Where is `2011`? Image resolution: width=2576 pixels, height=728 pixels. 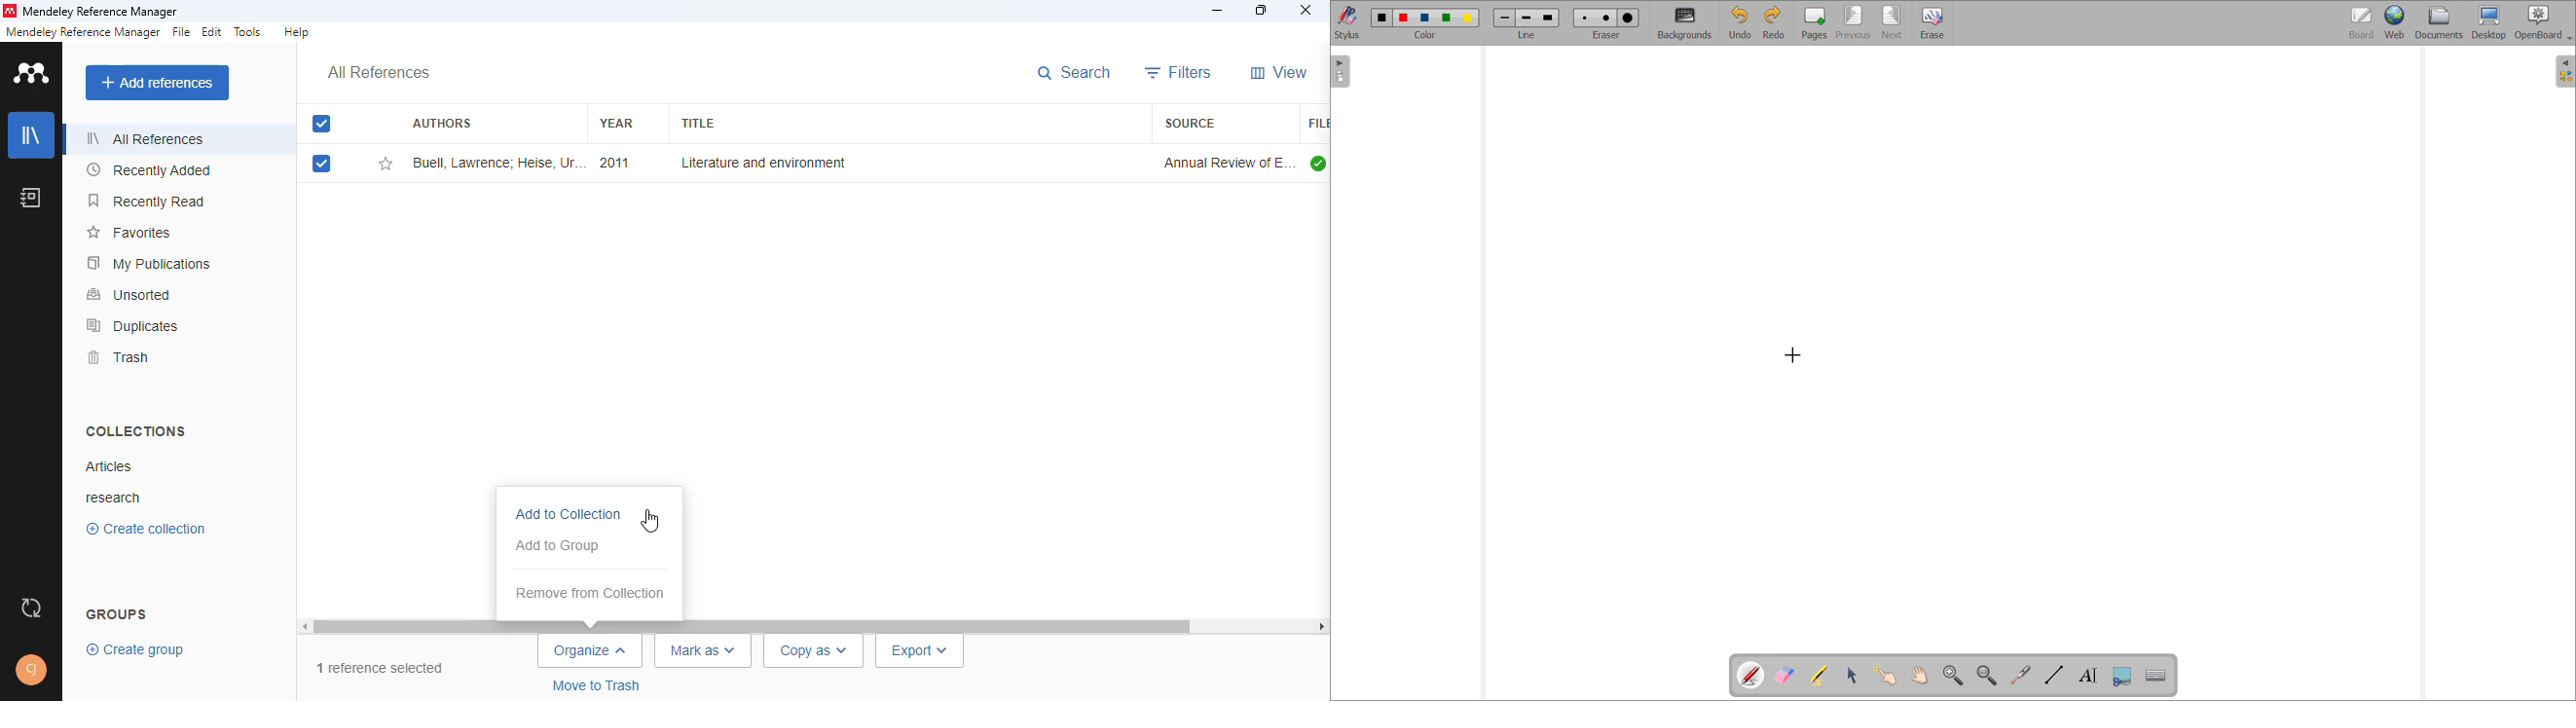 2011 is located at coordinates (613, 163).